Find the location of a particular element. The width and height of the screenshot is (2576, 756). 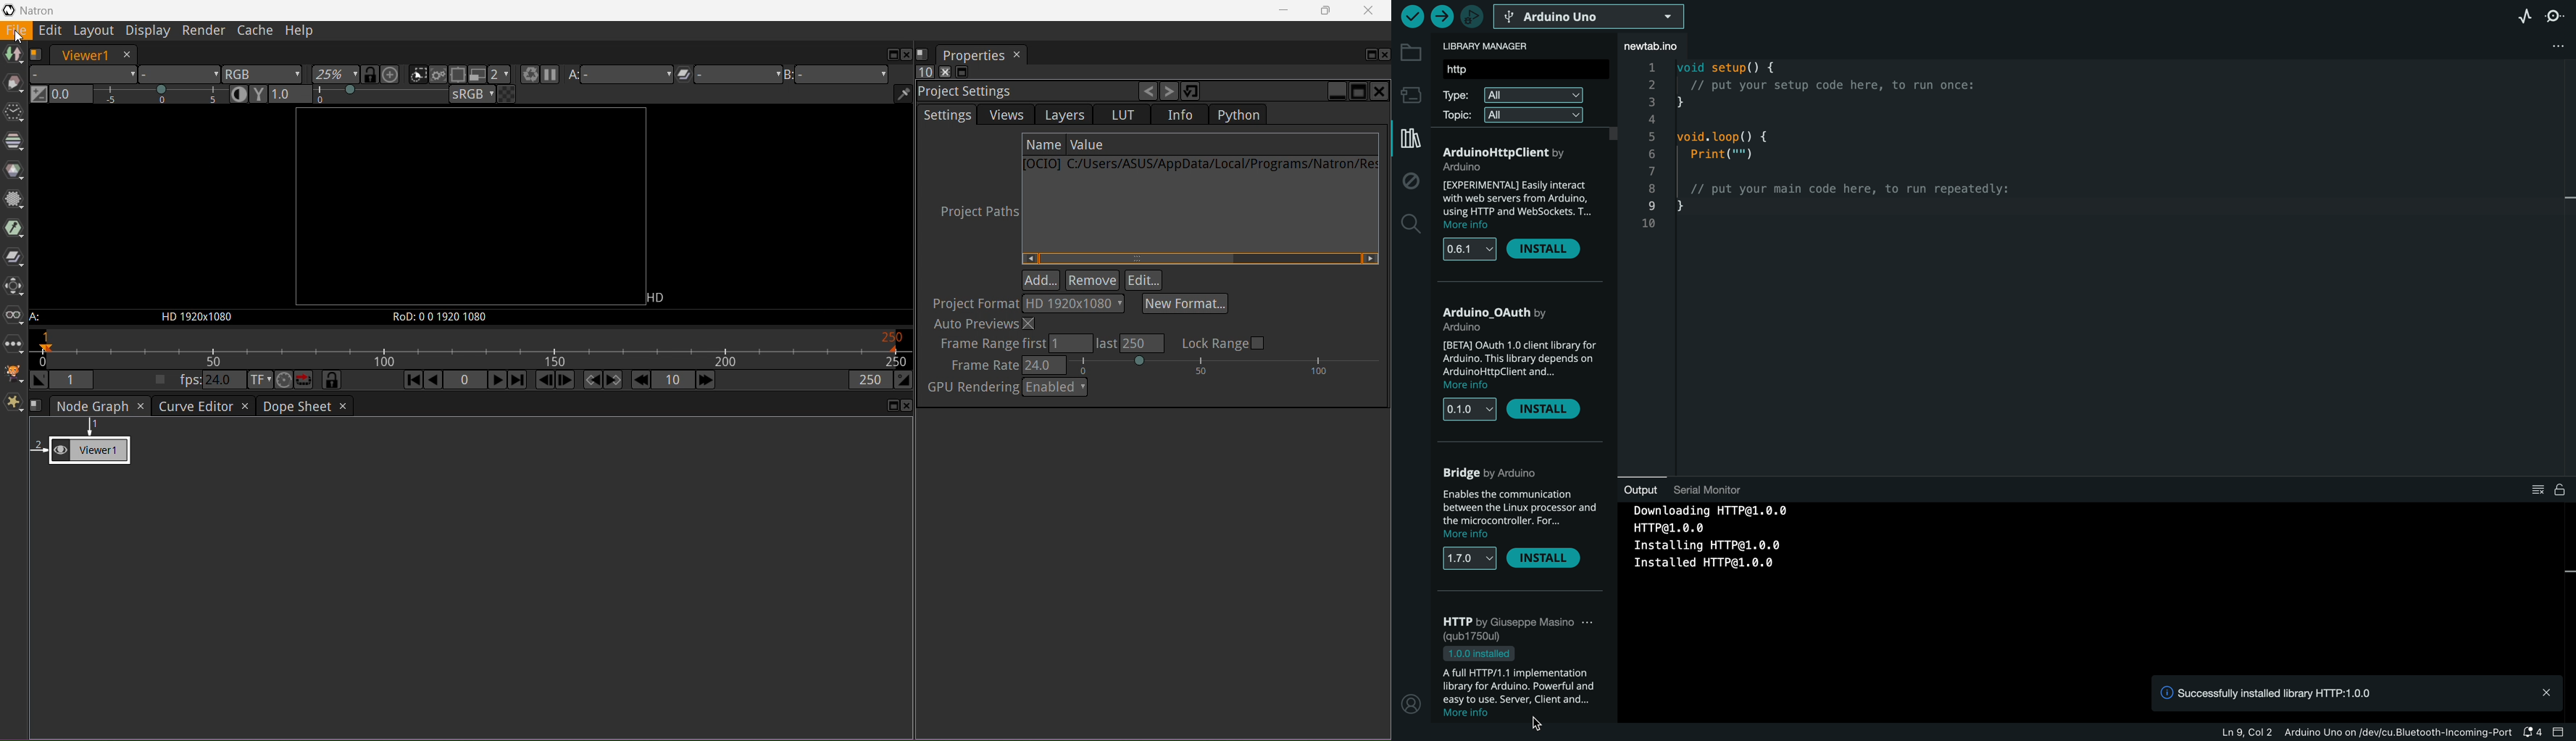

Viewer Input A is located at coordinates (37, 318).